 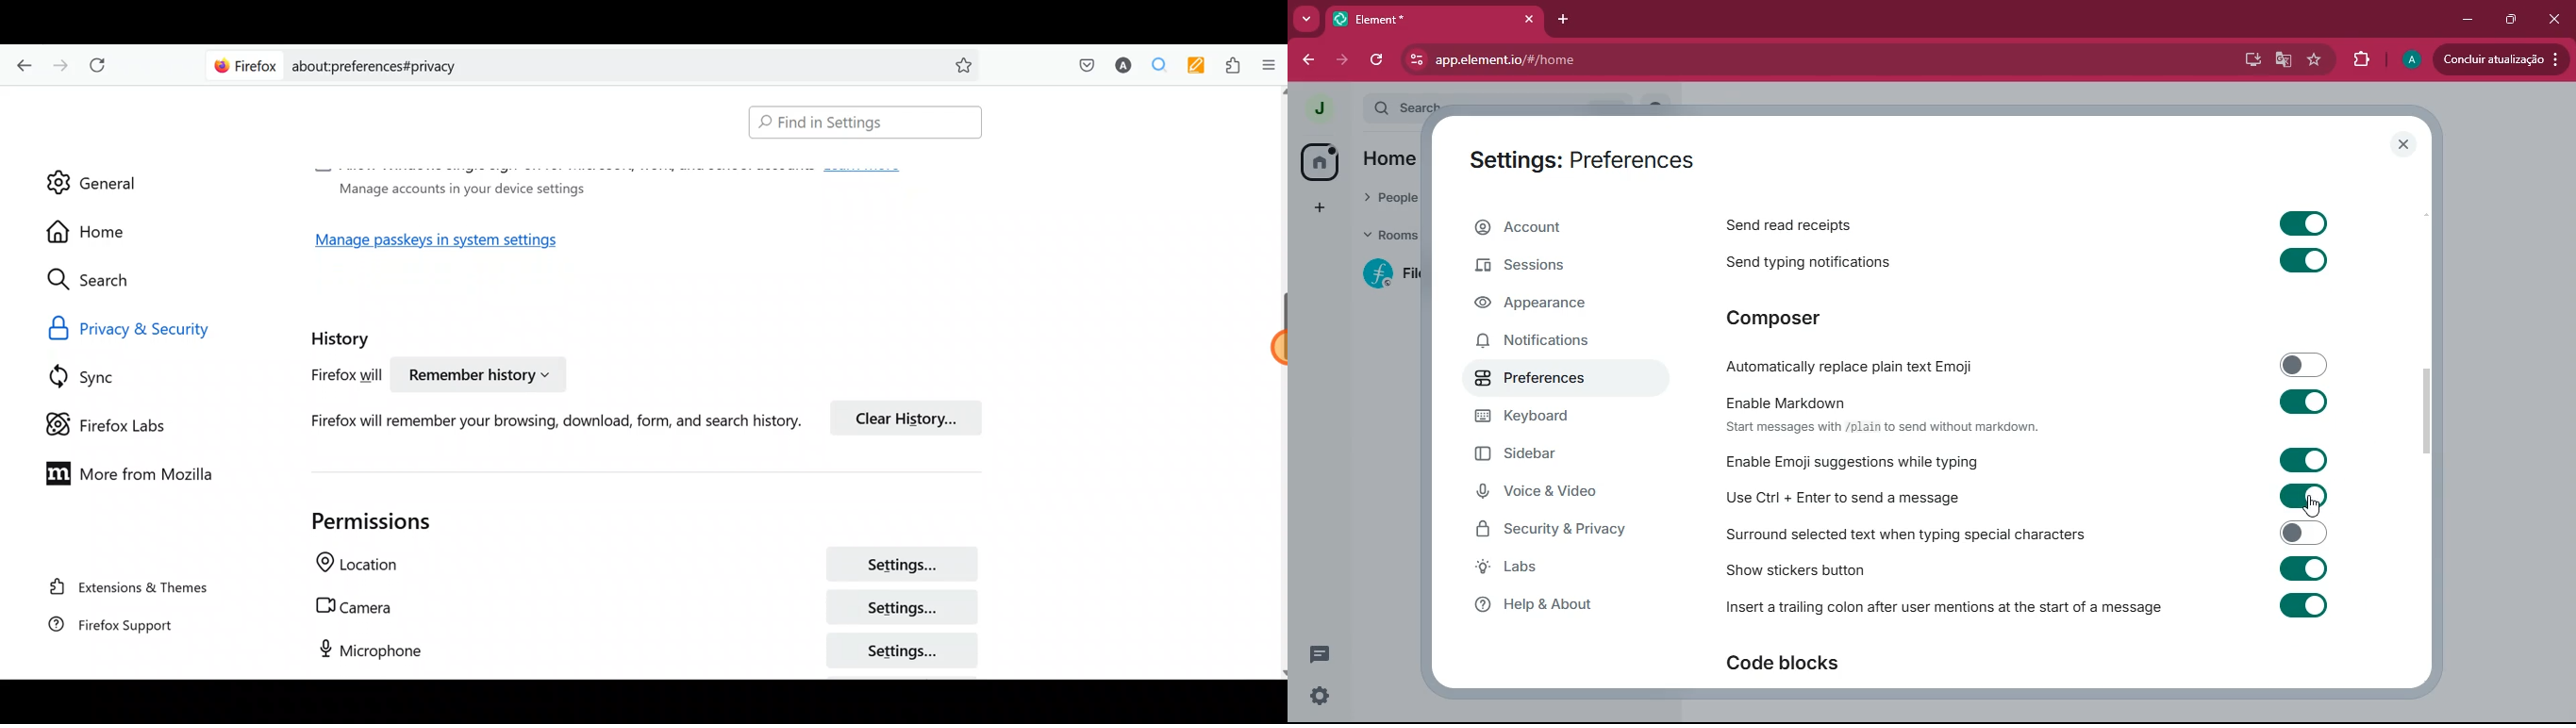 I want to click on Account name, so click(x=1119, y=67).